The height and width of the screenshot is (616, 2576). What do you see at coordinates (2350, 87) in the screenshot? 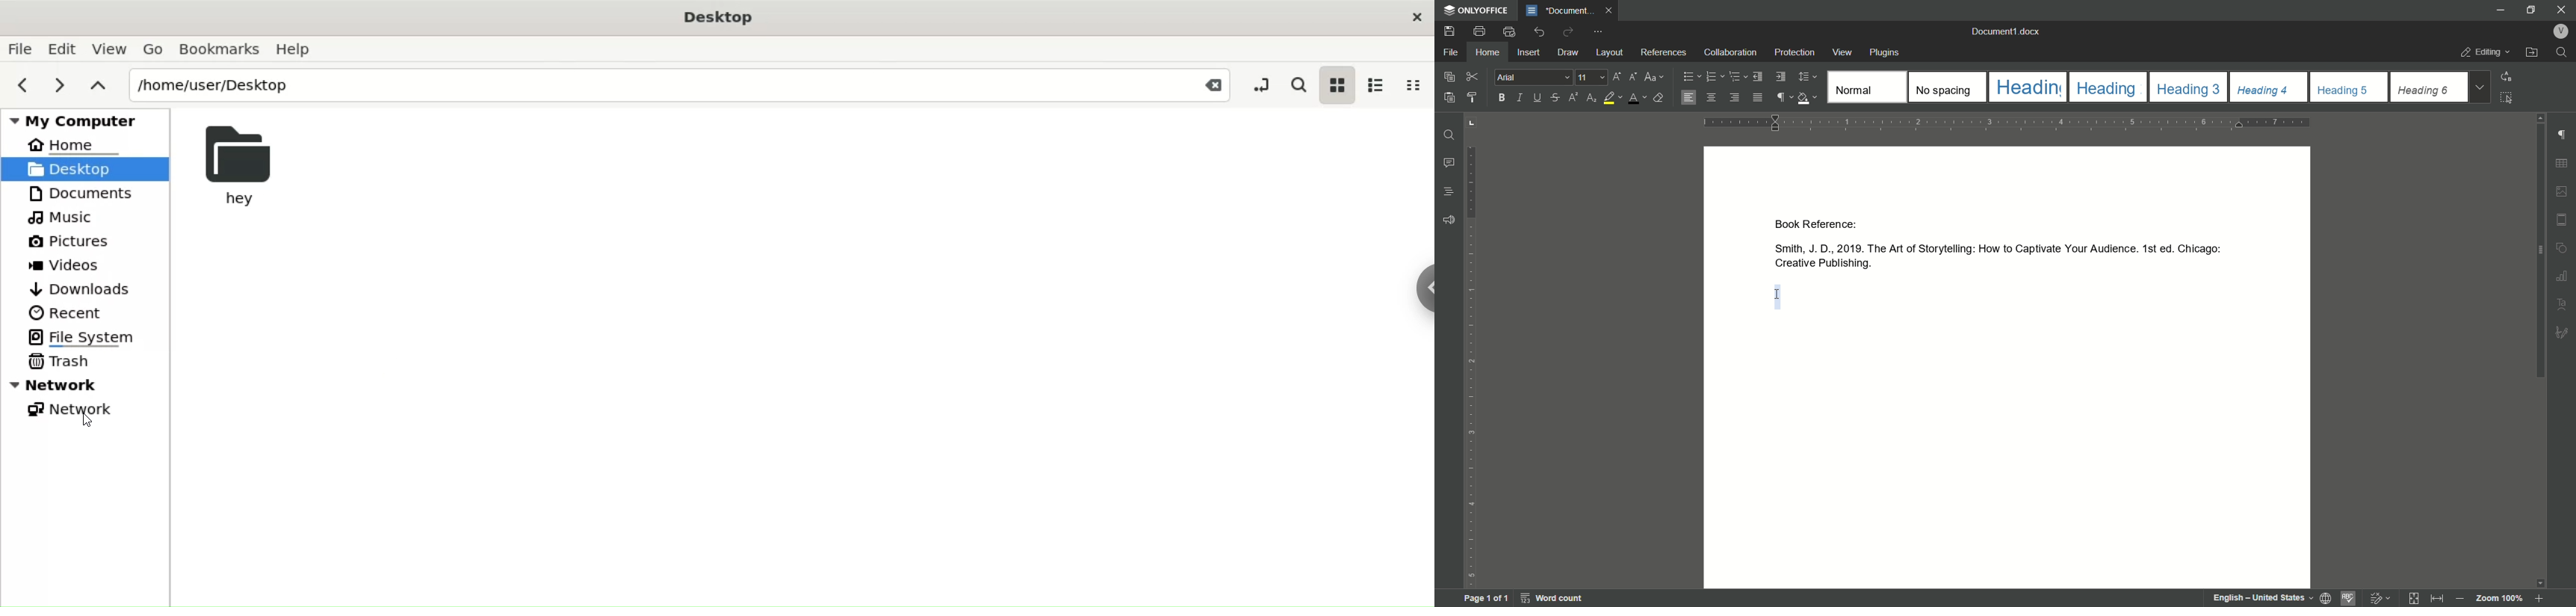
I see `headings` at bounding box center [2350, 87].